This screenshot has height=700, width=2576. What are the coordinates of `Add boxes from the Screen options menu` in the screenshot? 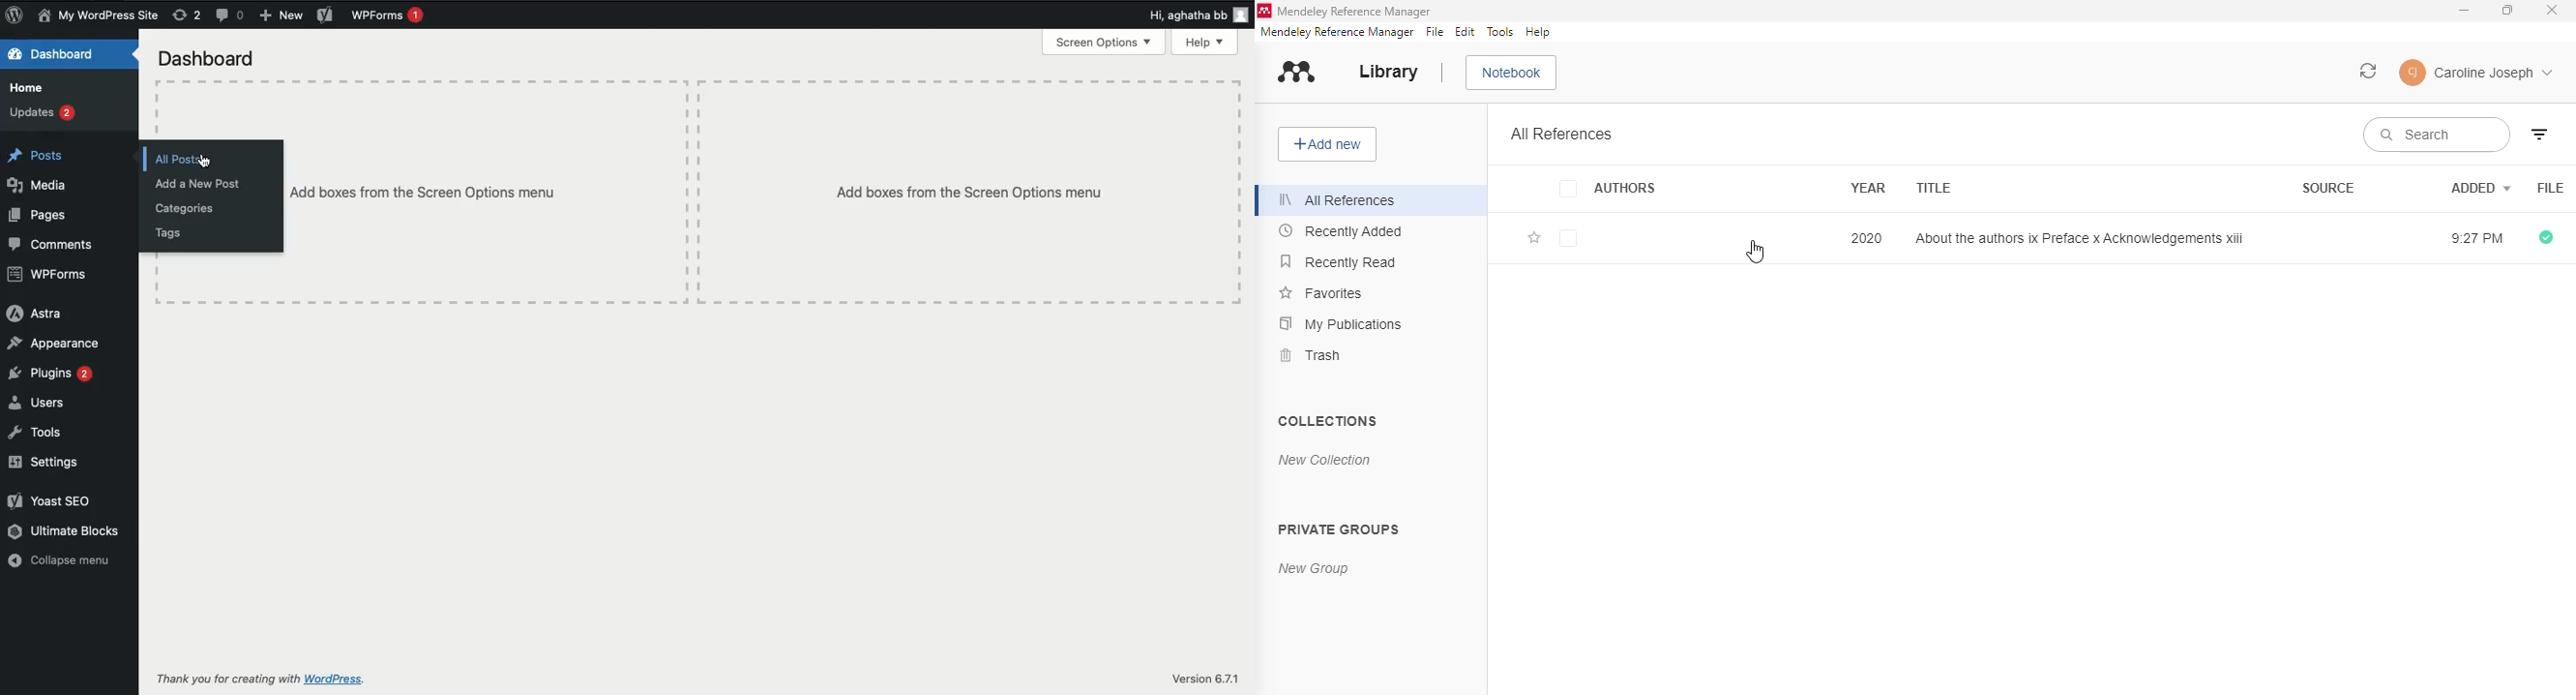 It's located at (969, 192).